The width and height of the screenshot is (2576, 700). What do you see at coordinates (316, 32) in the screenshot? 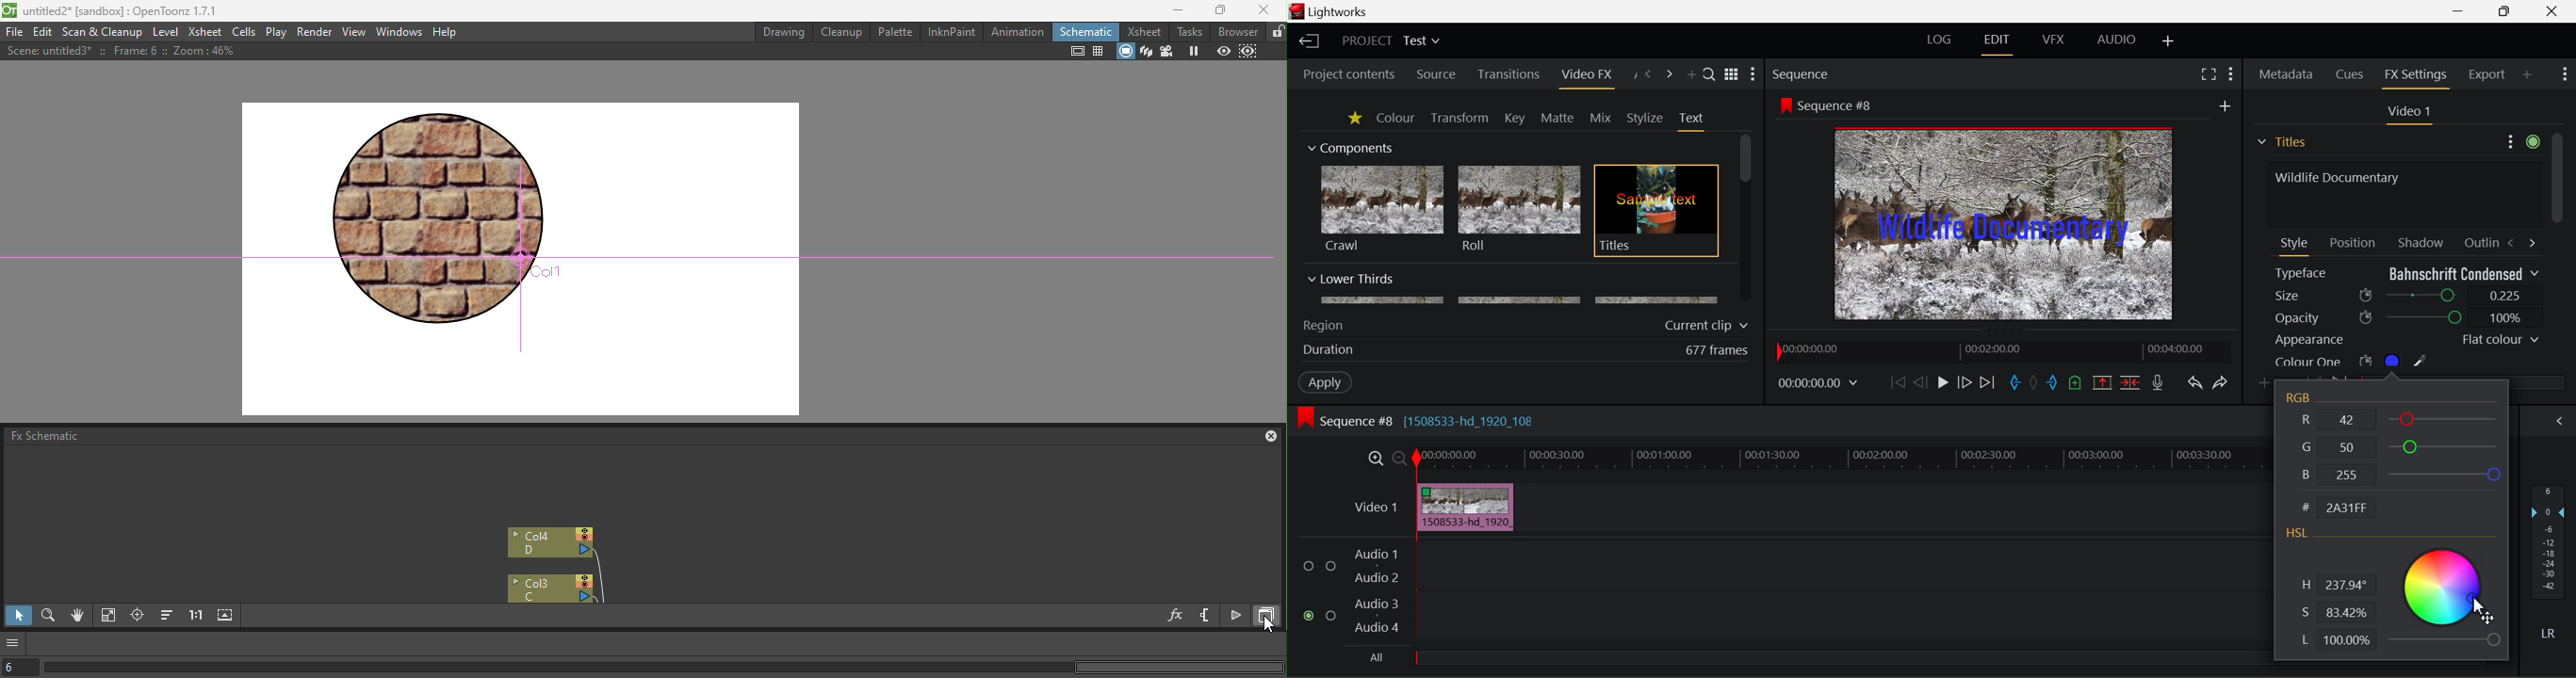
I see `Render` at bounding box center [316, 32].